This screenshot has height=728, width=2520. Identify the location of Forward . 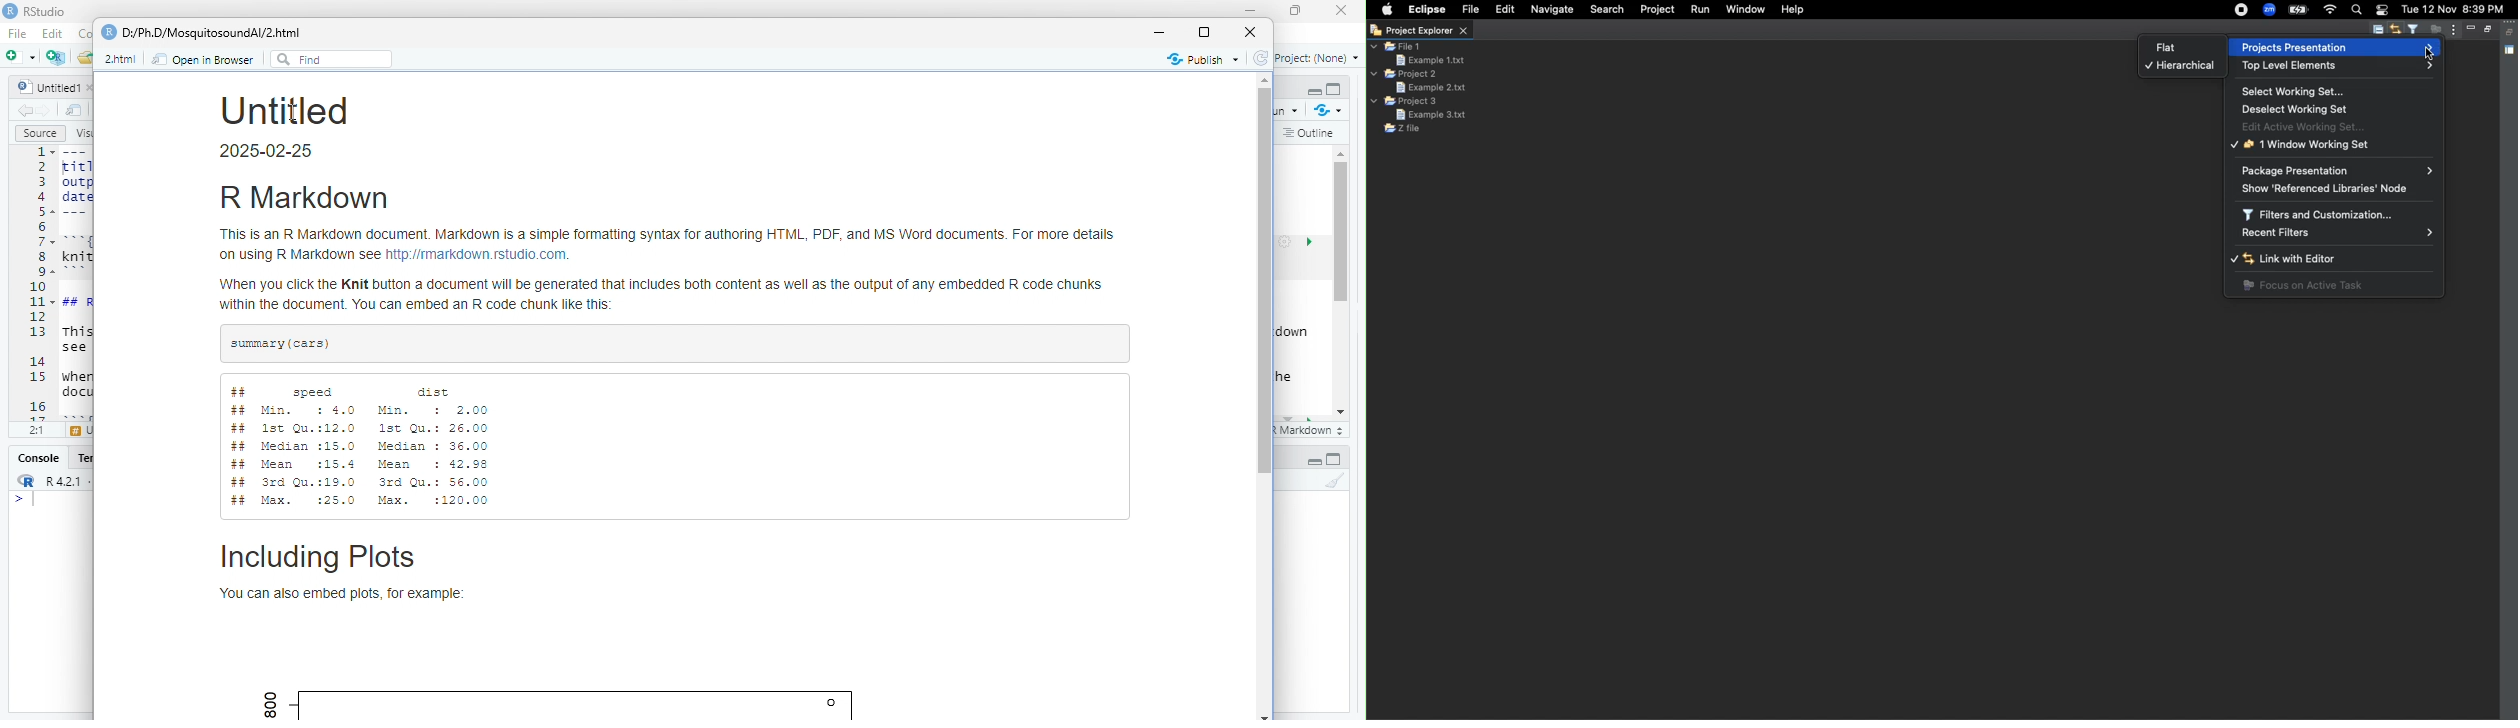
(46, 111).